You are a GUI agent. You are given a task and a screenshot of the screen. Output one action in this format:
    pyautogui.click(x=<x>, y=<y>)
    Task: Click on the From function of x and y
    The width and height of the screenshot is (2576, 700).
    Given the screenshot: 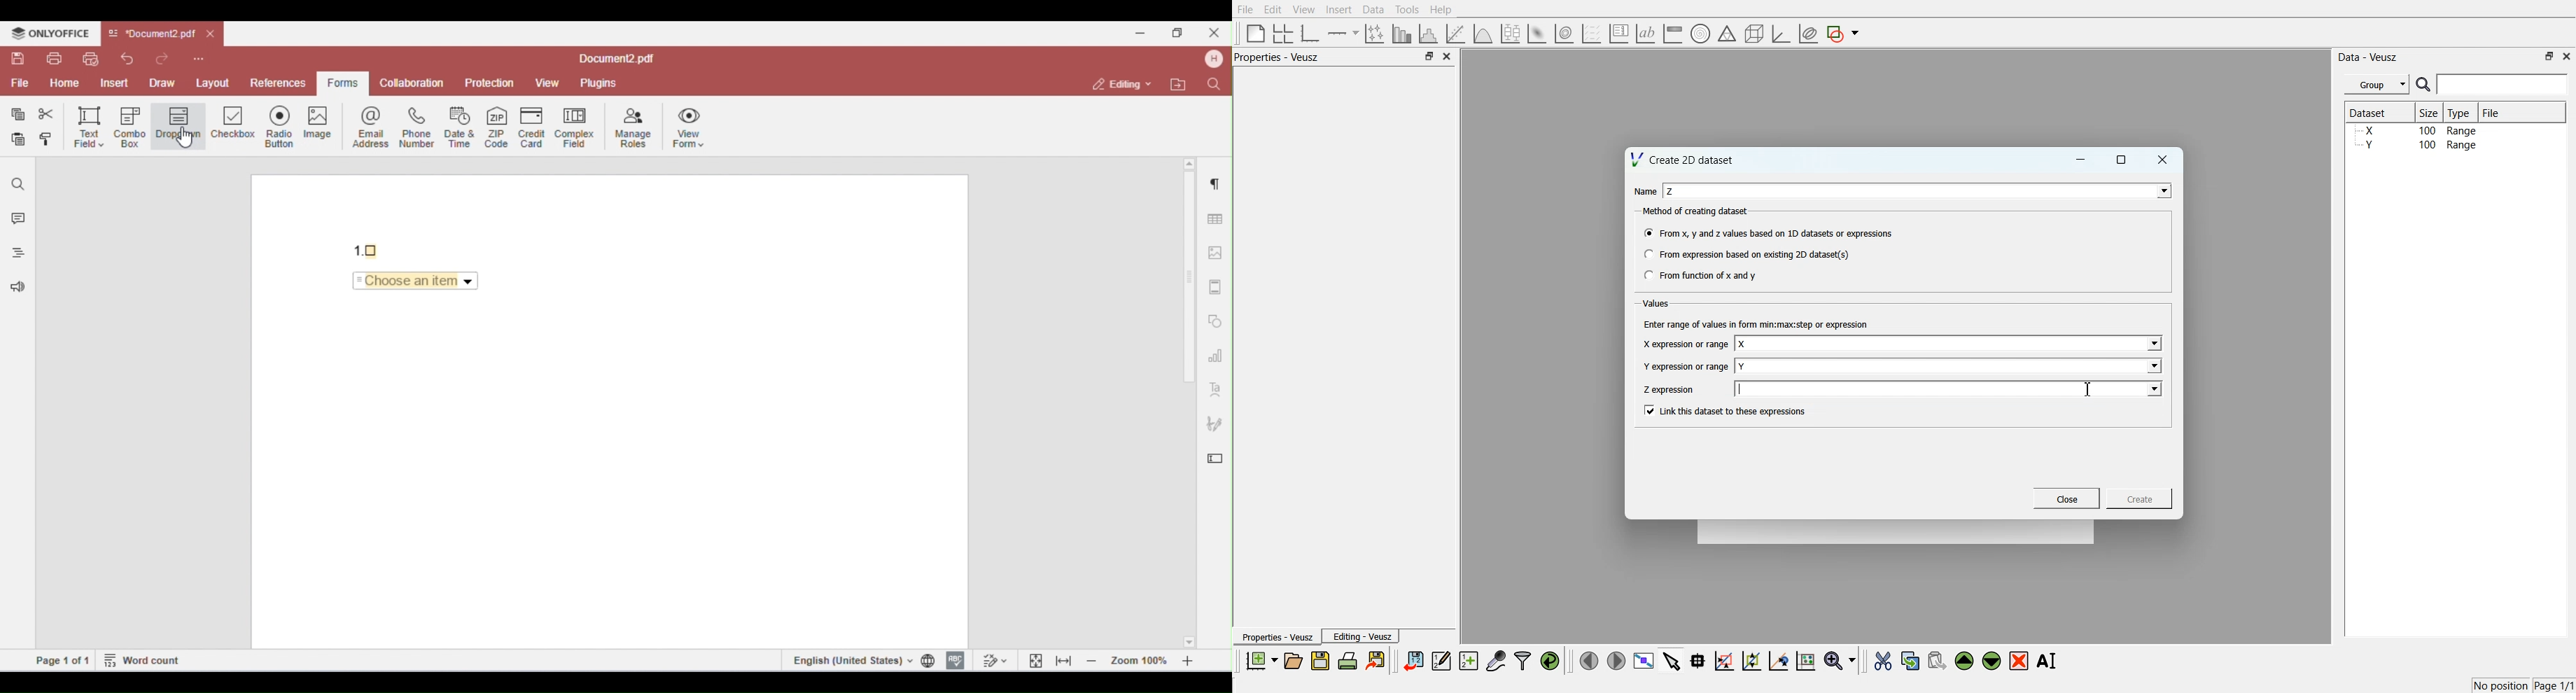 What is the action you would take?
    pyautogui.click(x=1702, y=274)
    